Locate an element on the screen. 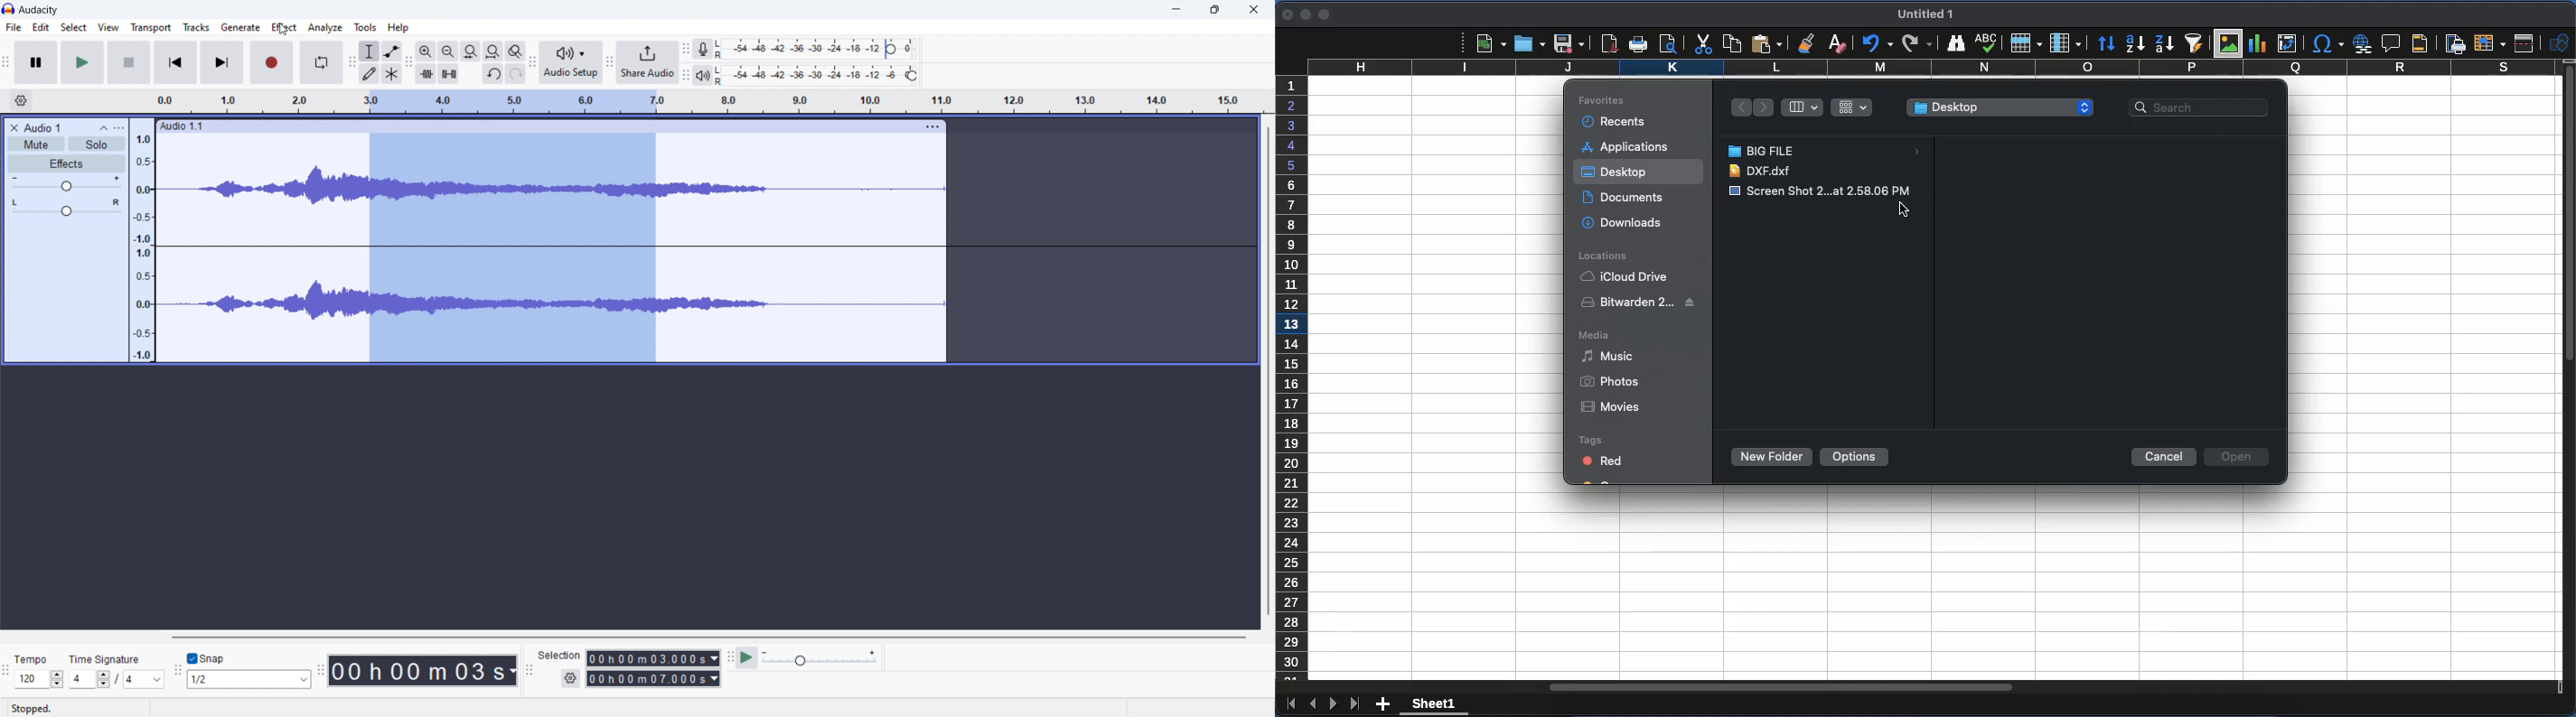 This screenshot has width=2576, height=728. selection toolbar is located at coordinates (529, 671).